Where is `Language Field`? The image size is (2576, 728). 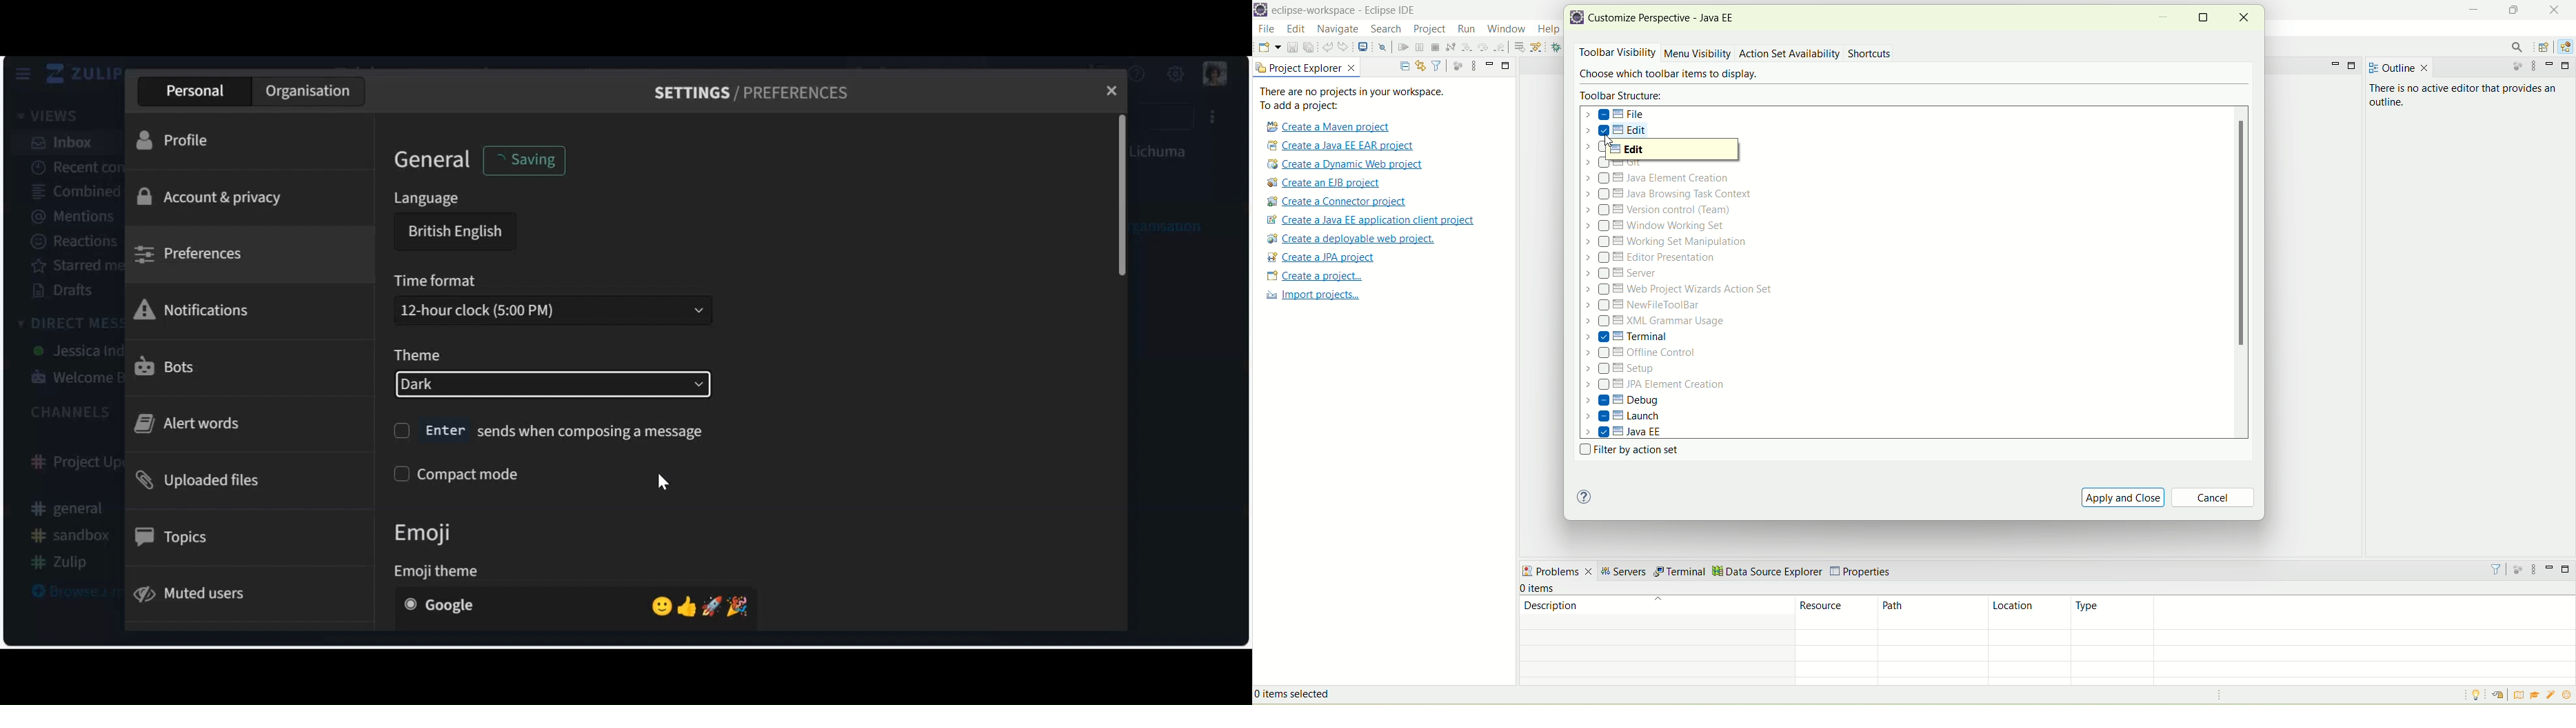
Language Field is located at coordinates (453, 232).